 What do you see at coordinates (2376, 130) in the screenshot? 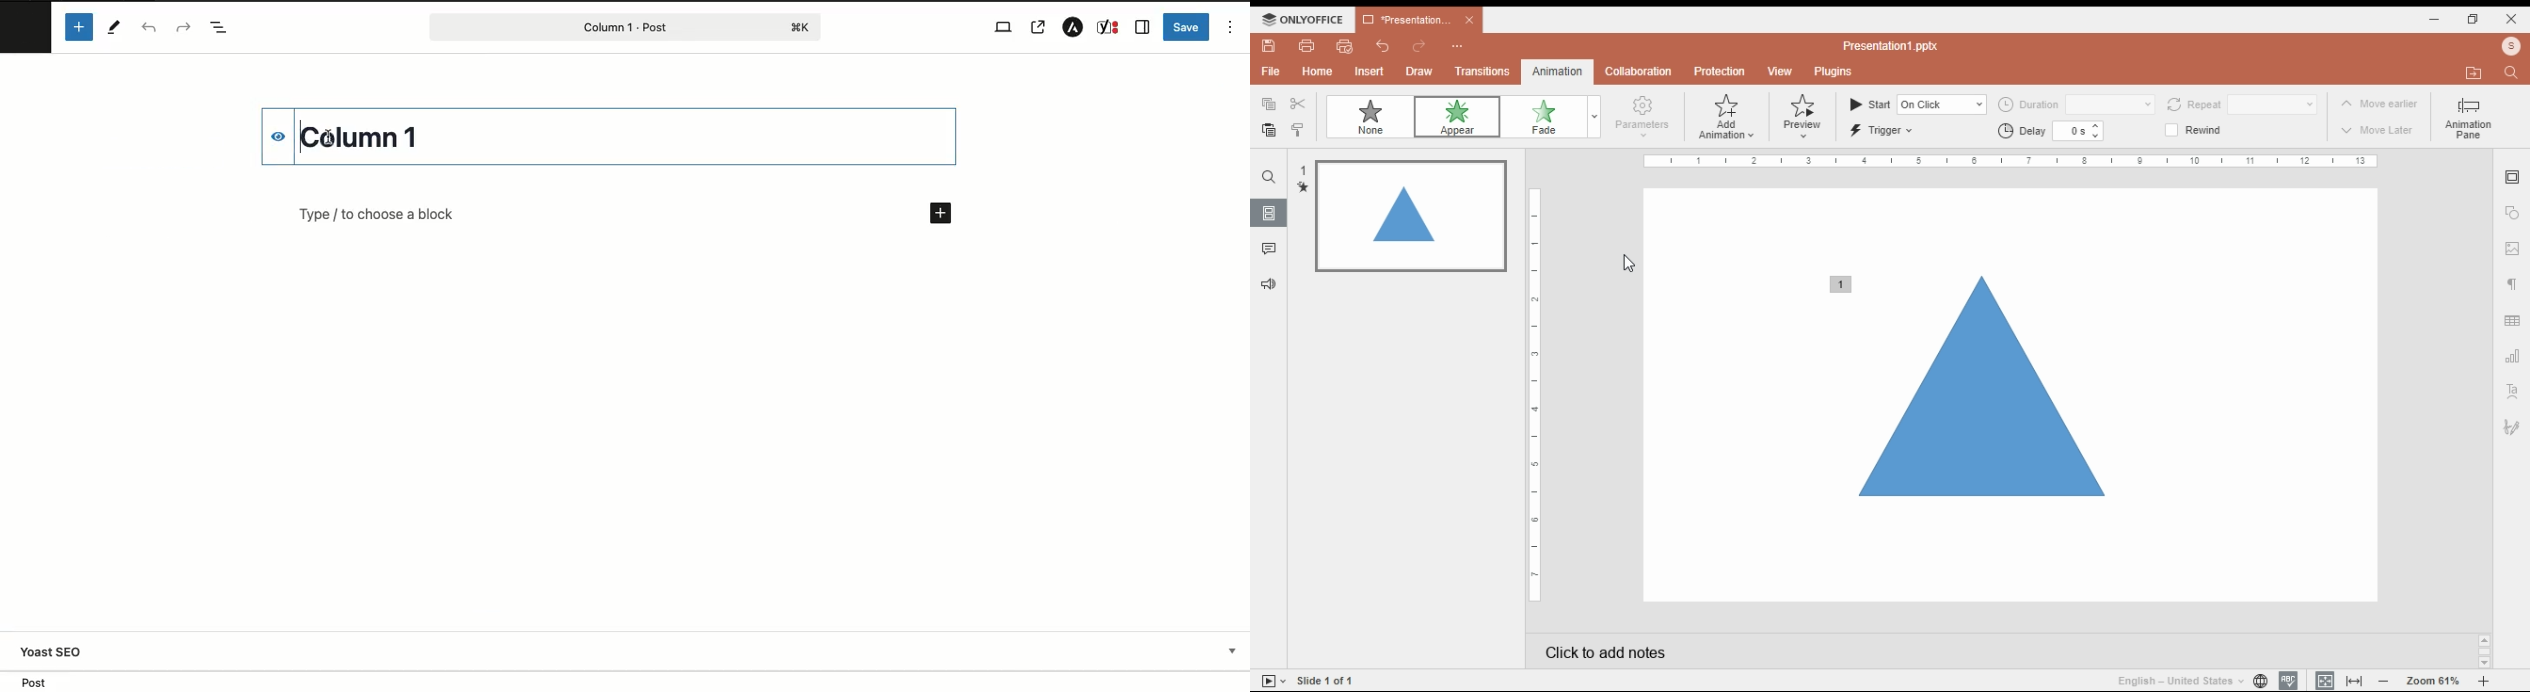
I see `move later` at bounding box center [2376, 130].